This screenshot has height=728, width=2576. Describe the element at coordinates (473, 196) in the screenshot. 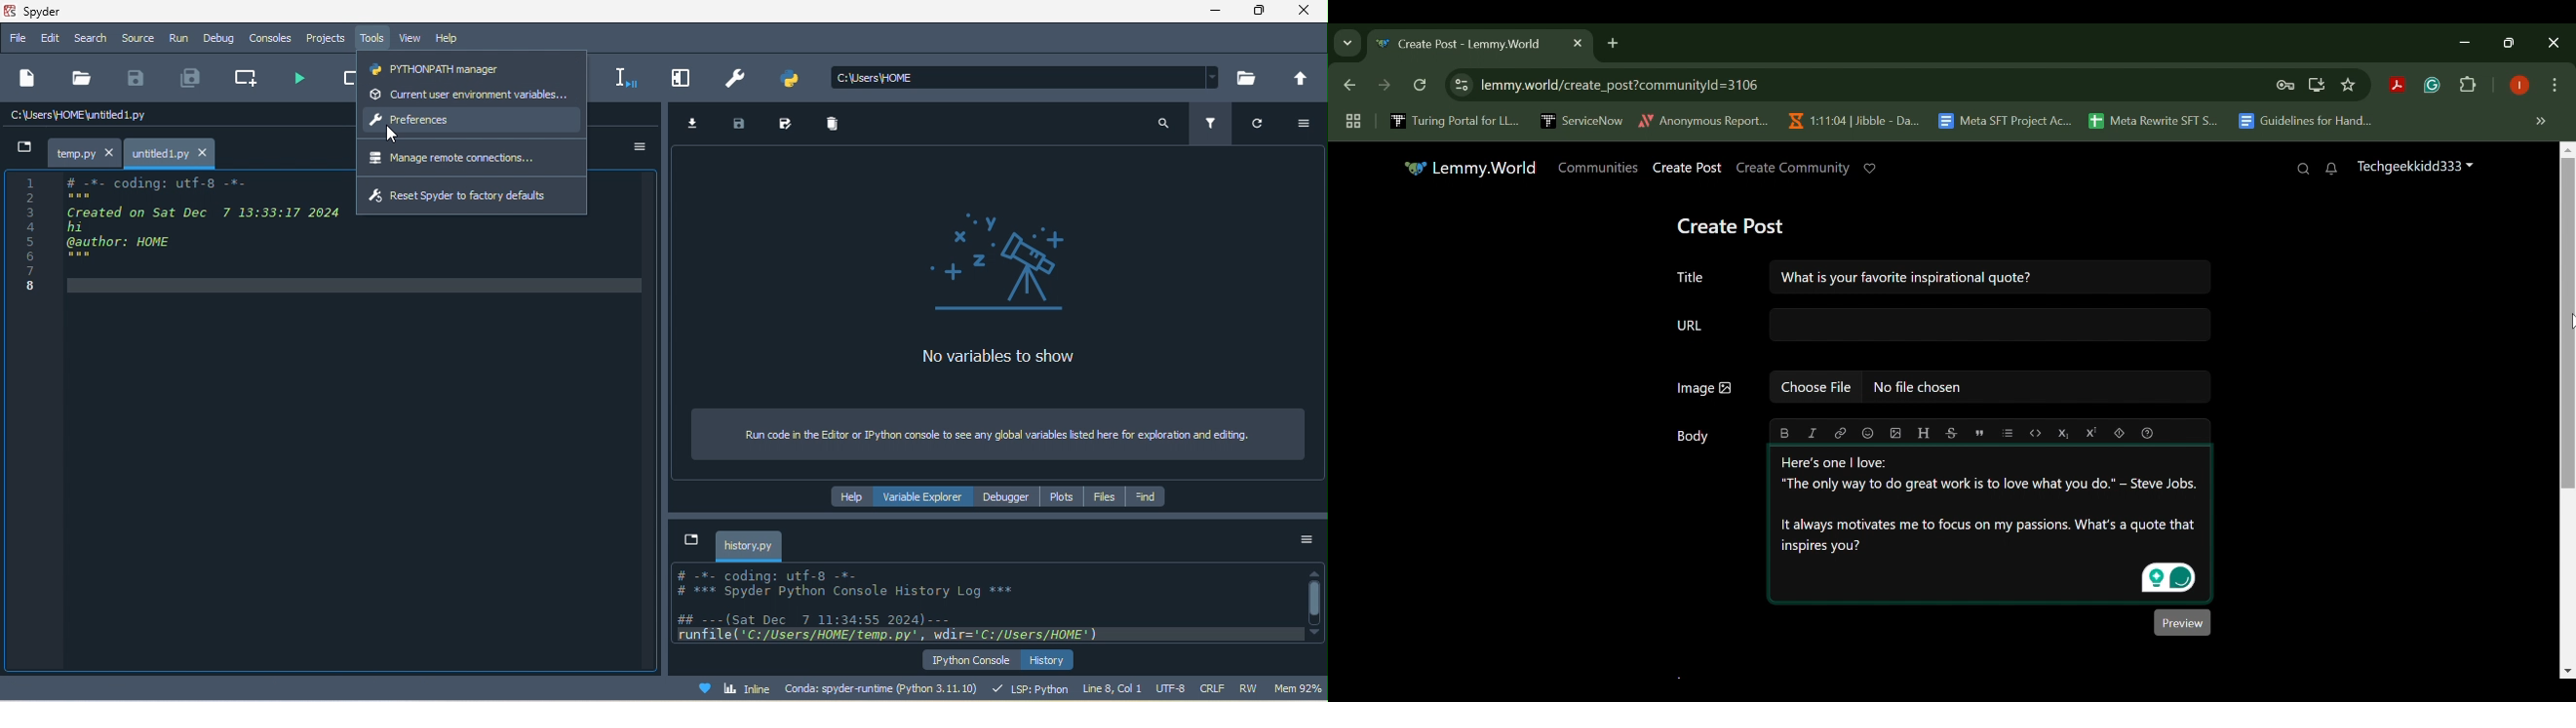

I see `reset spyder to factory defaults` at that location.